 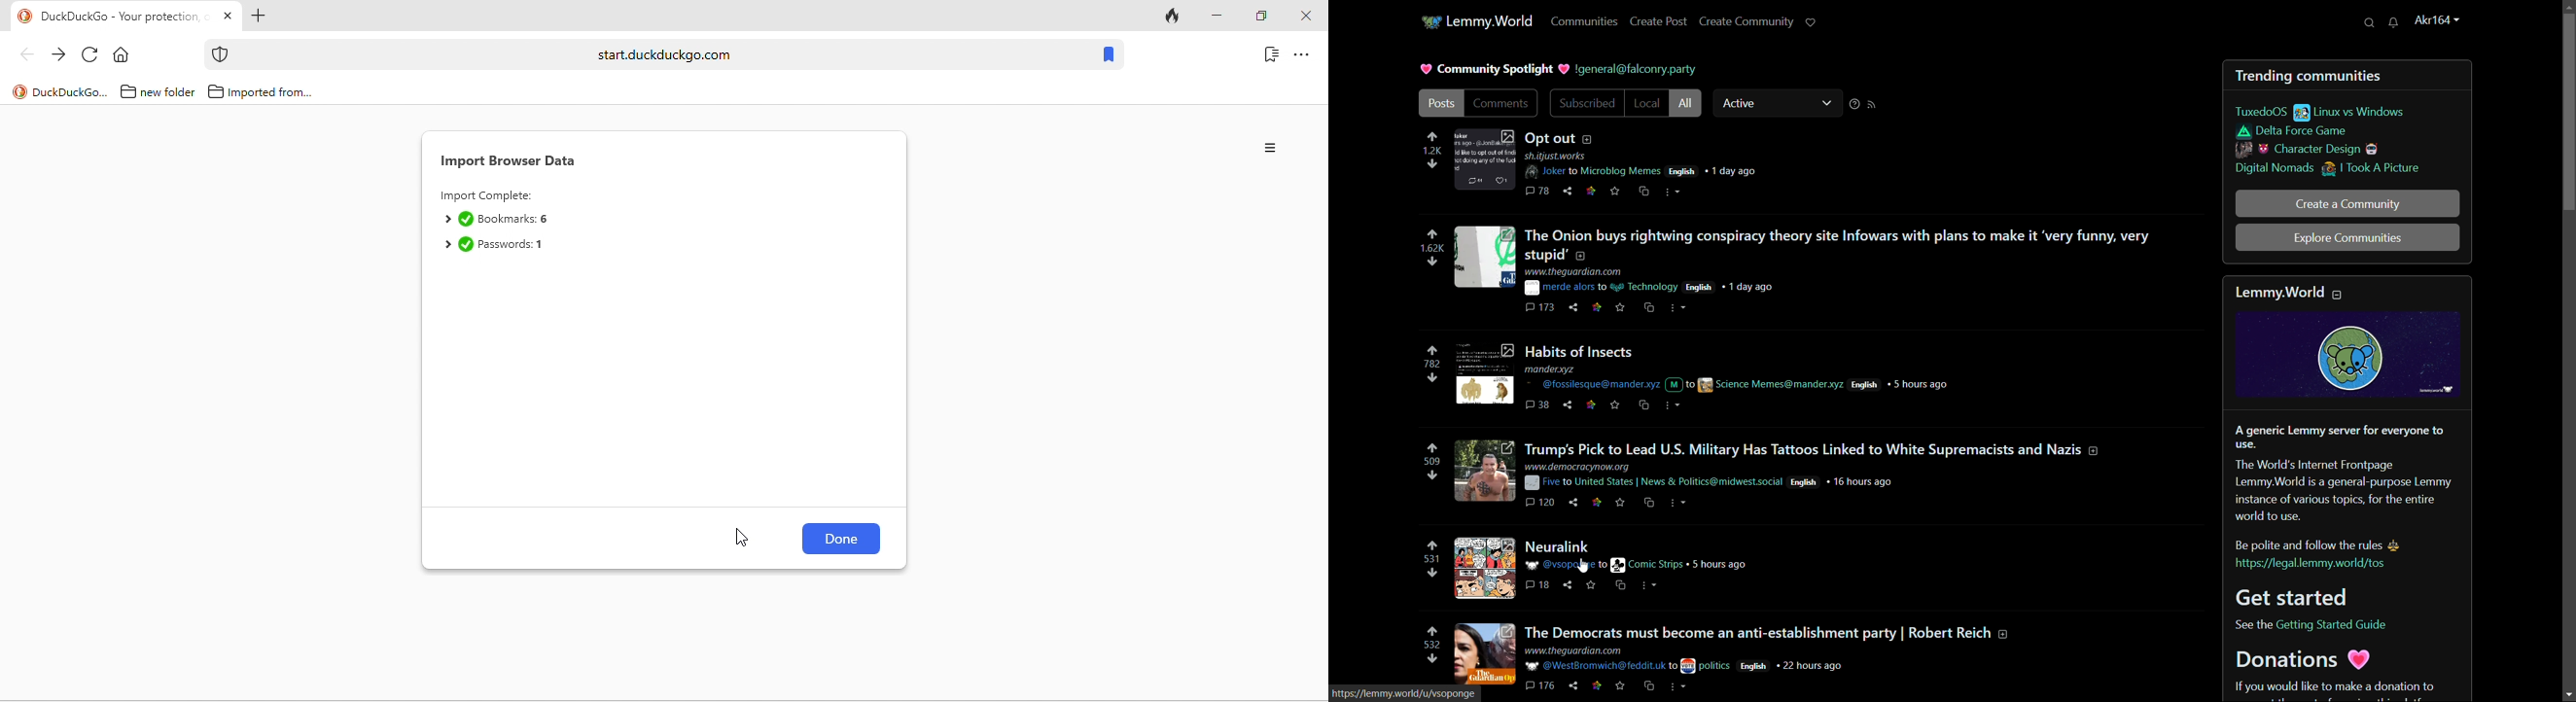 I want to click on server icon, so click(x=1429, y=23).